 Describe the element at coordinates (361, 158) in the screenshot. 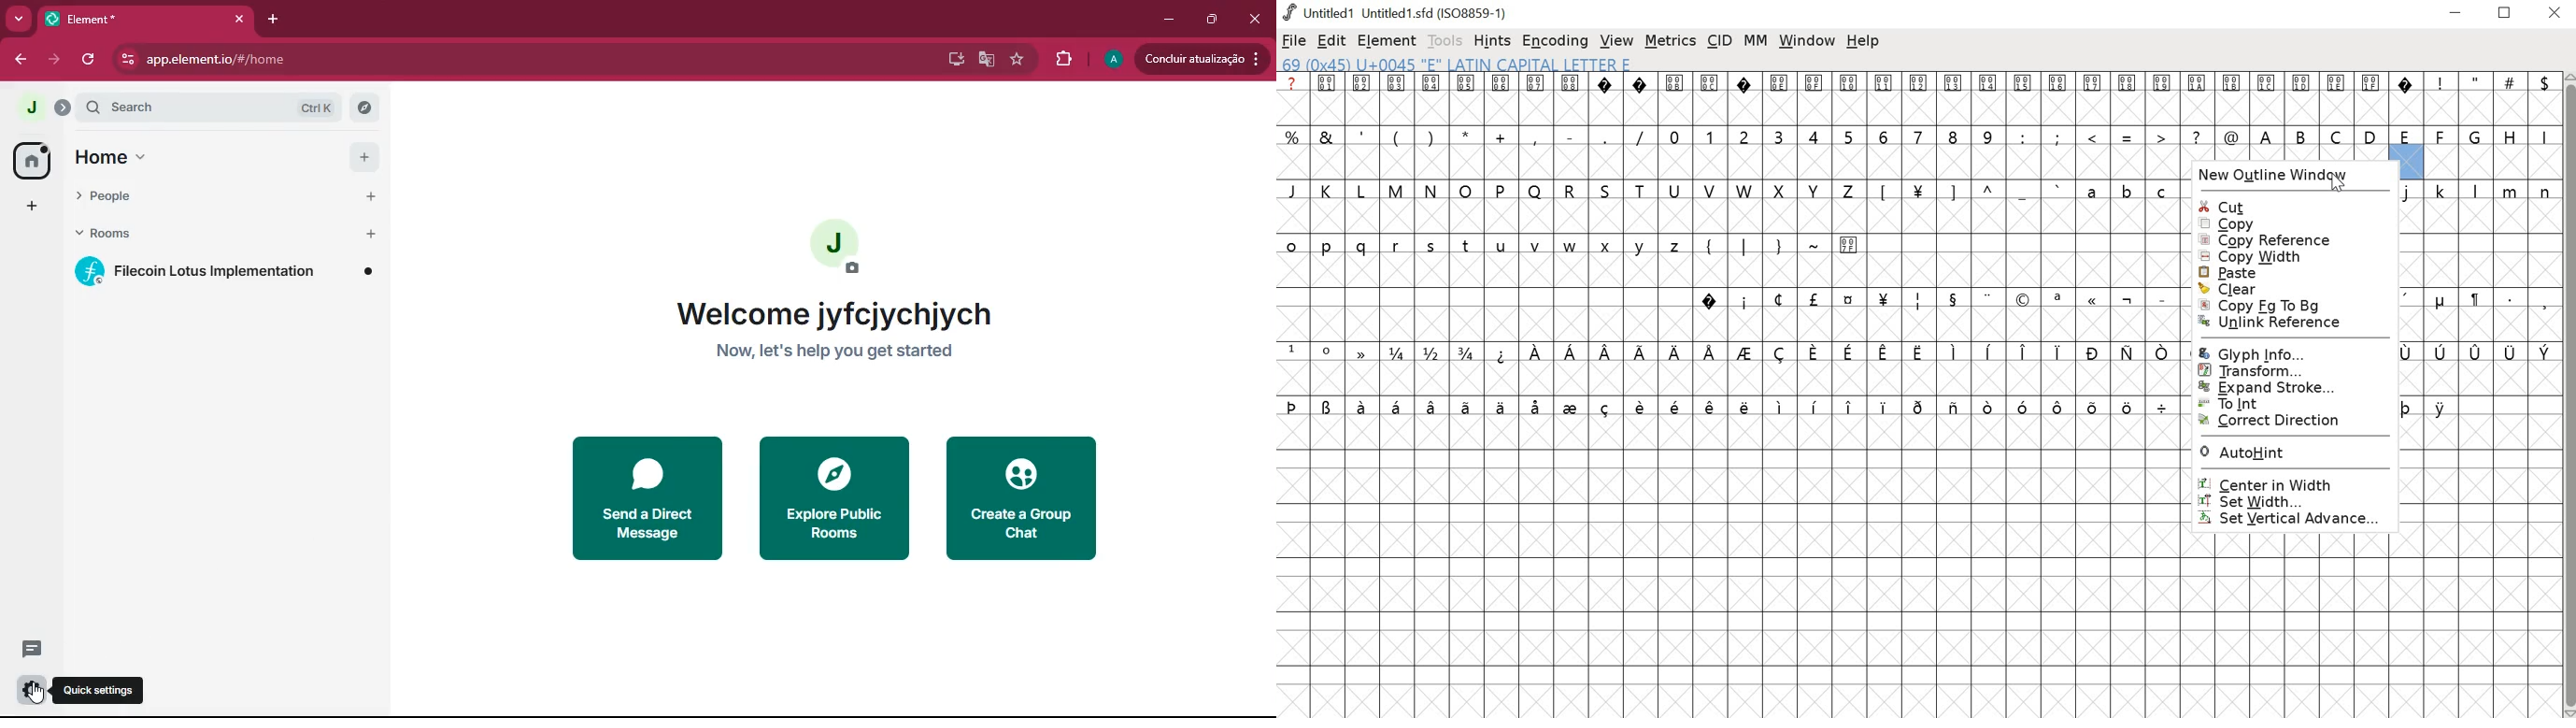

I see `add` at that location.